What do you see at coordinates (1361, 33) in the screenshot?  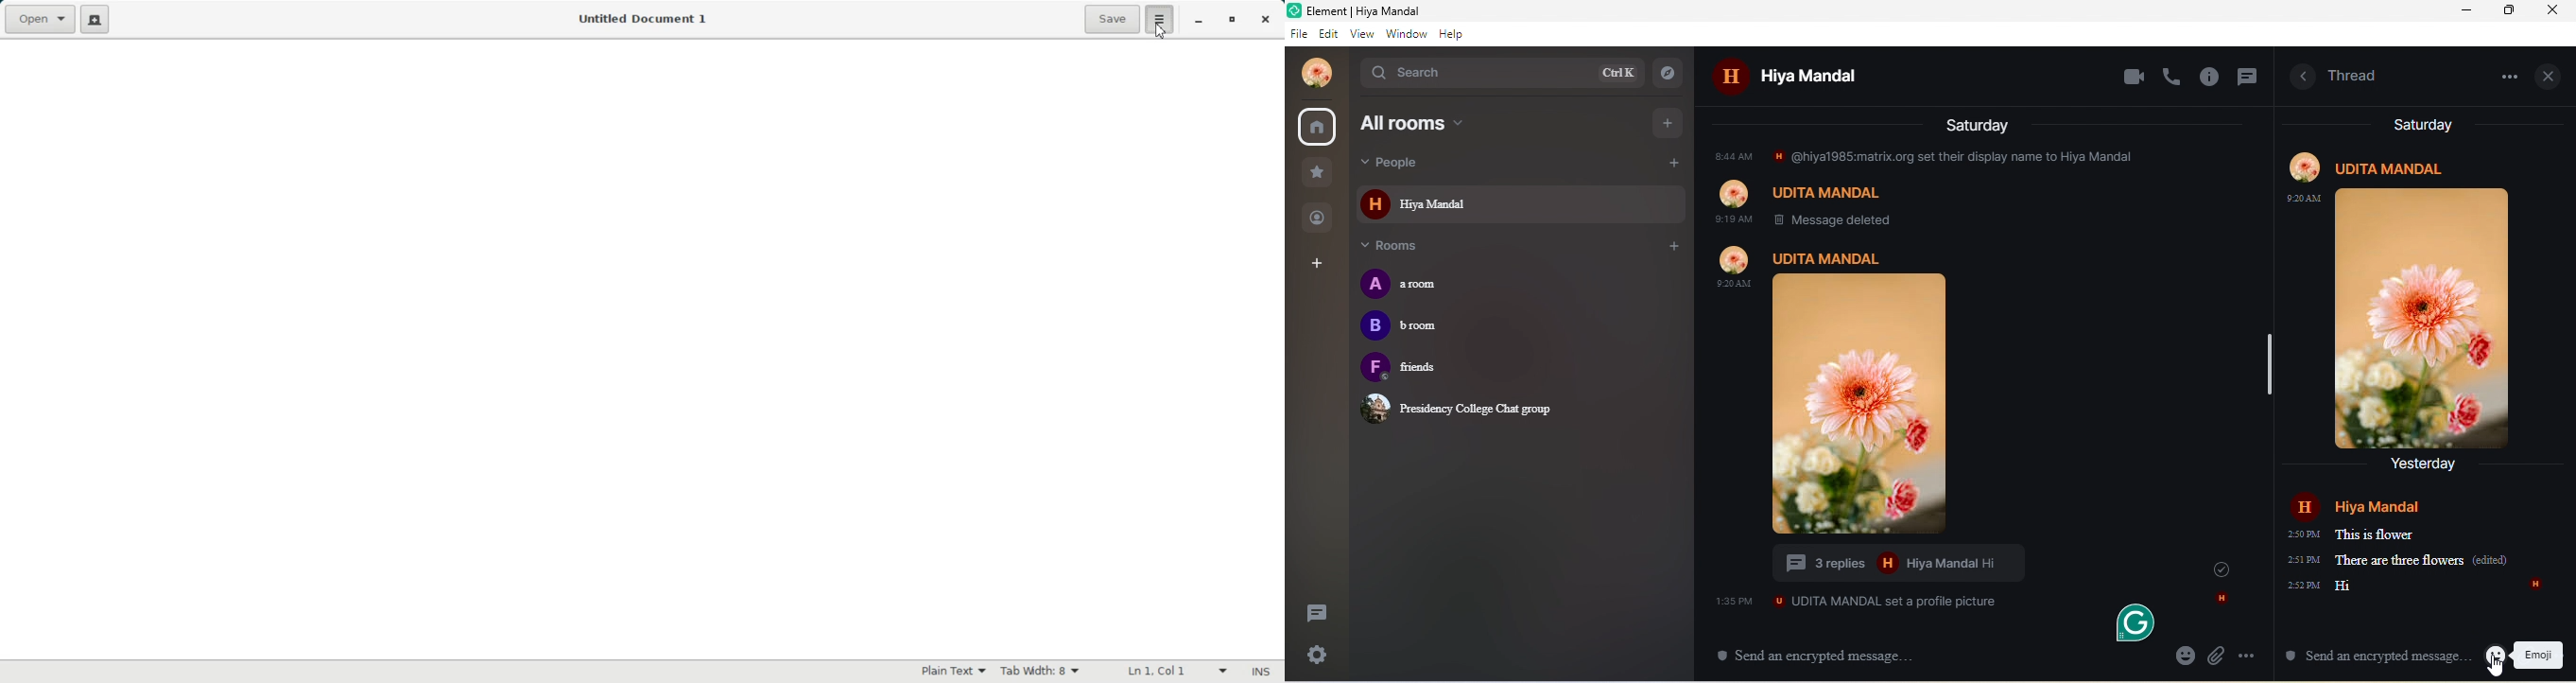 I see `View` at bounding box center [1361, 33].